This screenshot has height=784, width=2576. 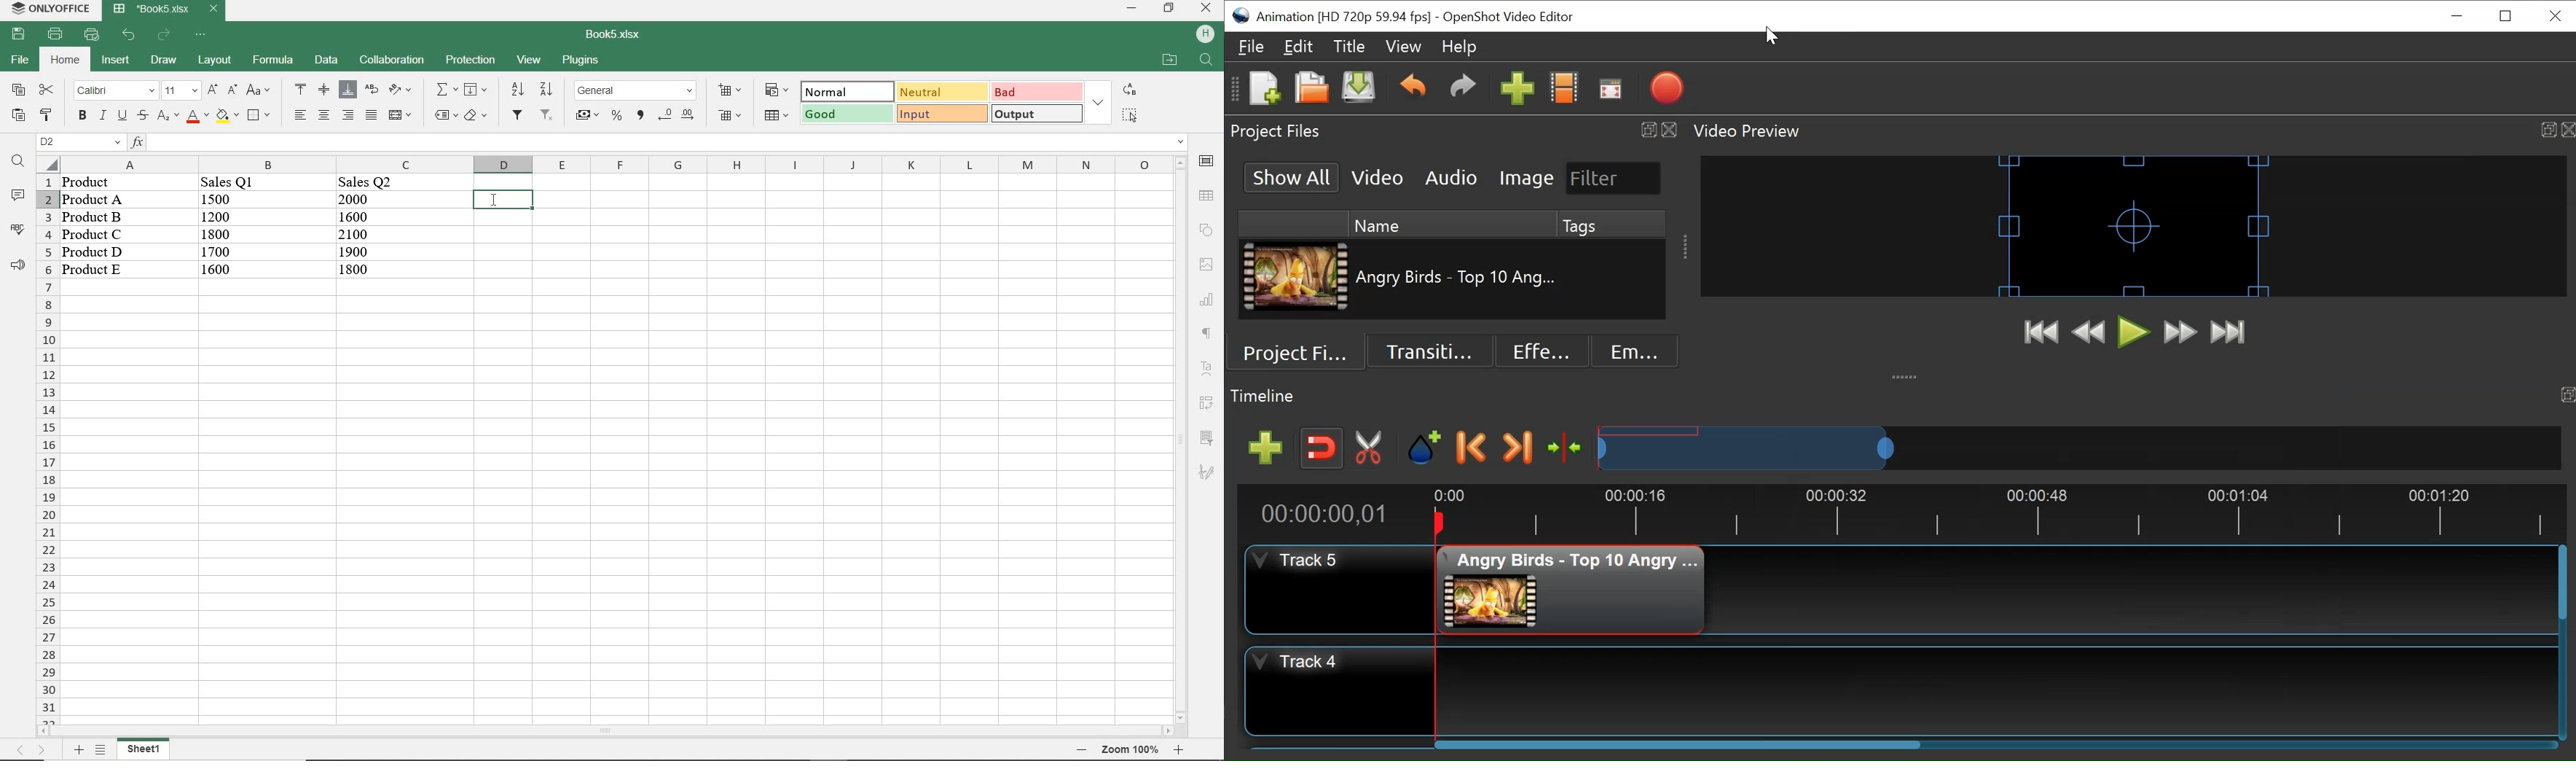 What do you see at coordinates (1265, 449) in the screenshot?
I see `Add track` at bounding box center [1265, 449].